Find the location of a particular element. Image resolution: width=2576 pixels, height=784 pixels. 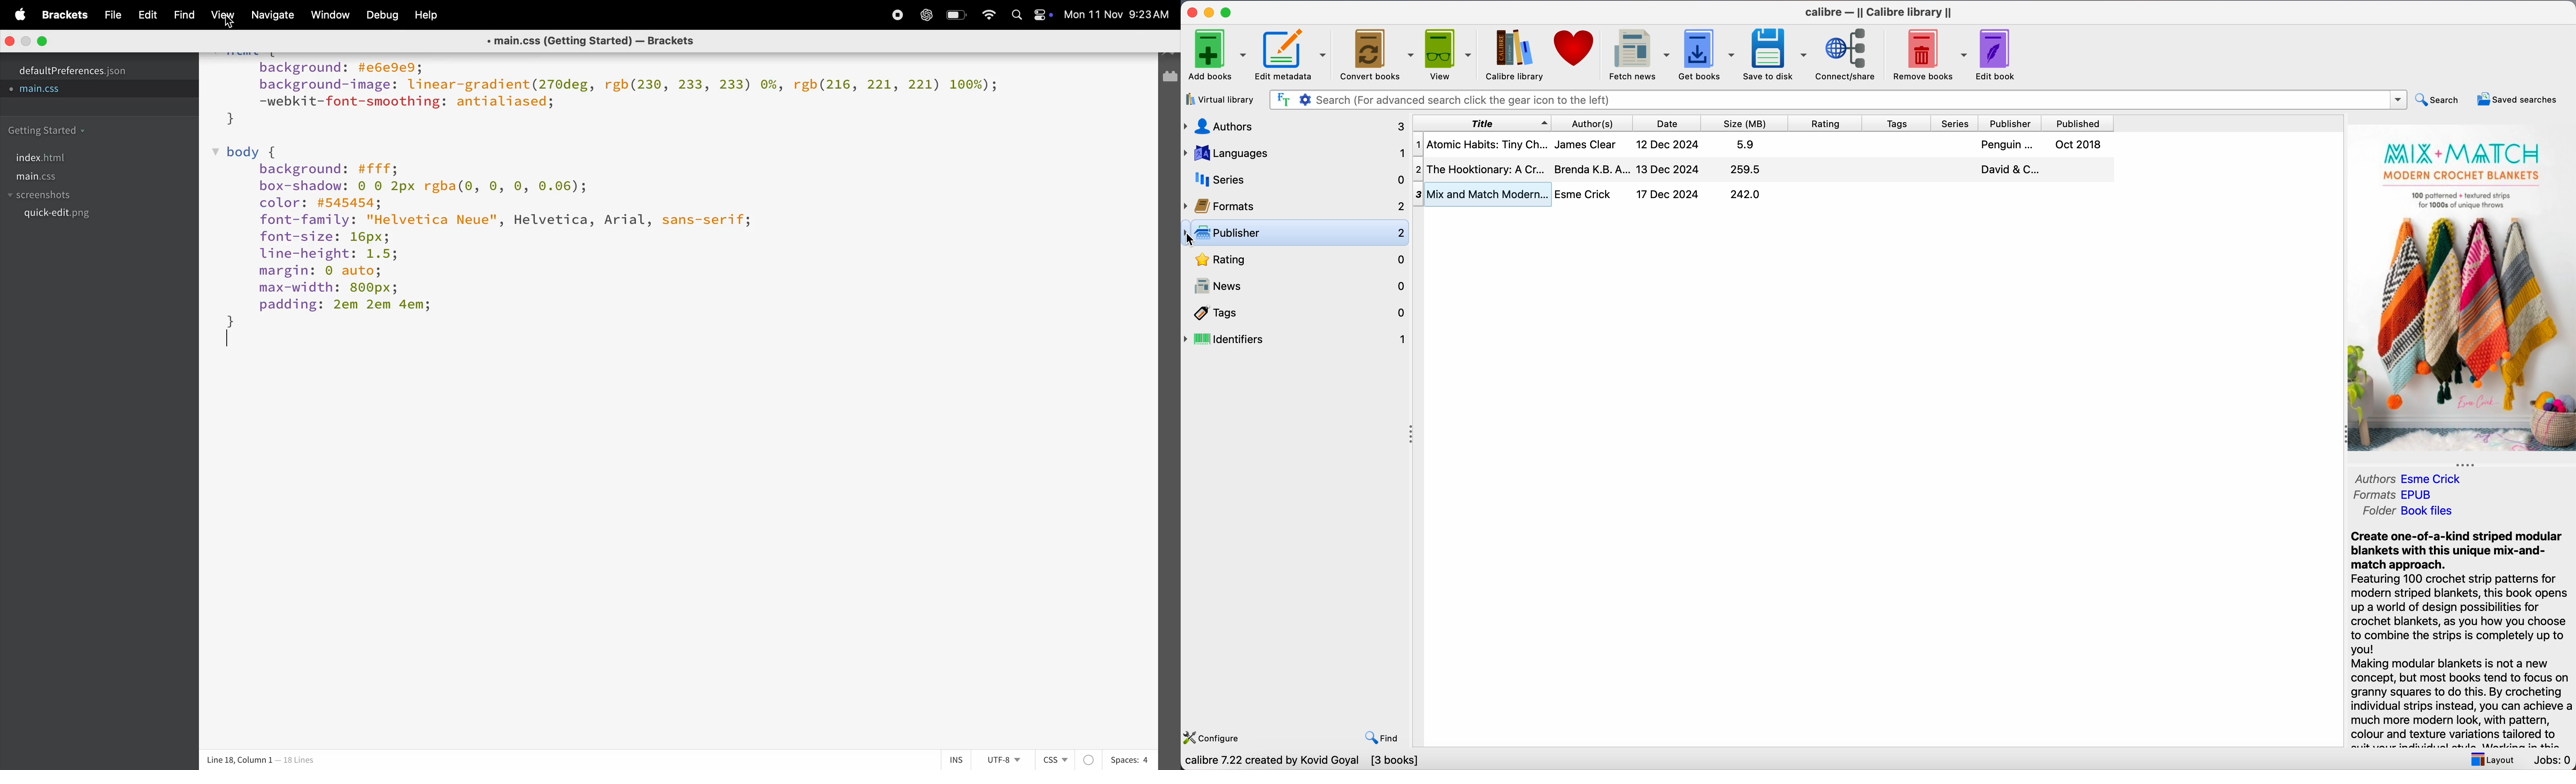

search bar is located at coordinates (1836, 100).